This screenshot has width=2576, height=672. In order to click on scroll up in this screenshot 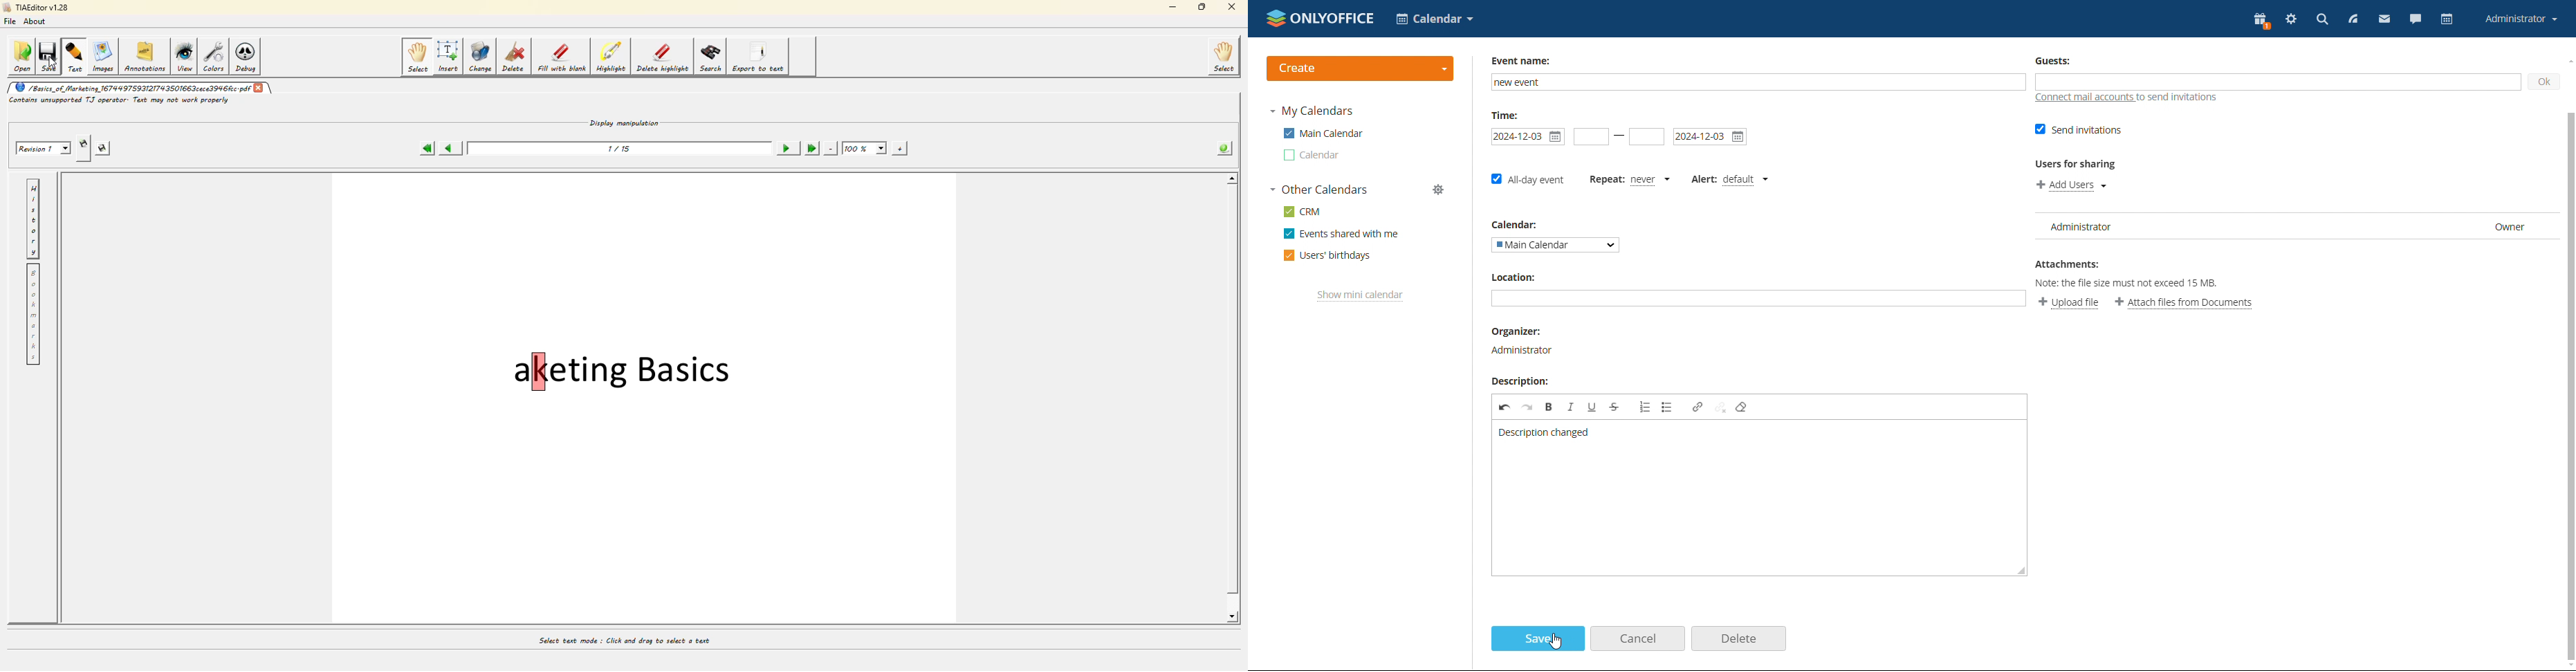, I will do `click(2568, 62)`.